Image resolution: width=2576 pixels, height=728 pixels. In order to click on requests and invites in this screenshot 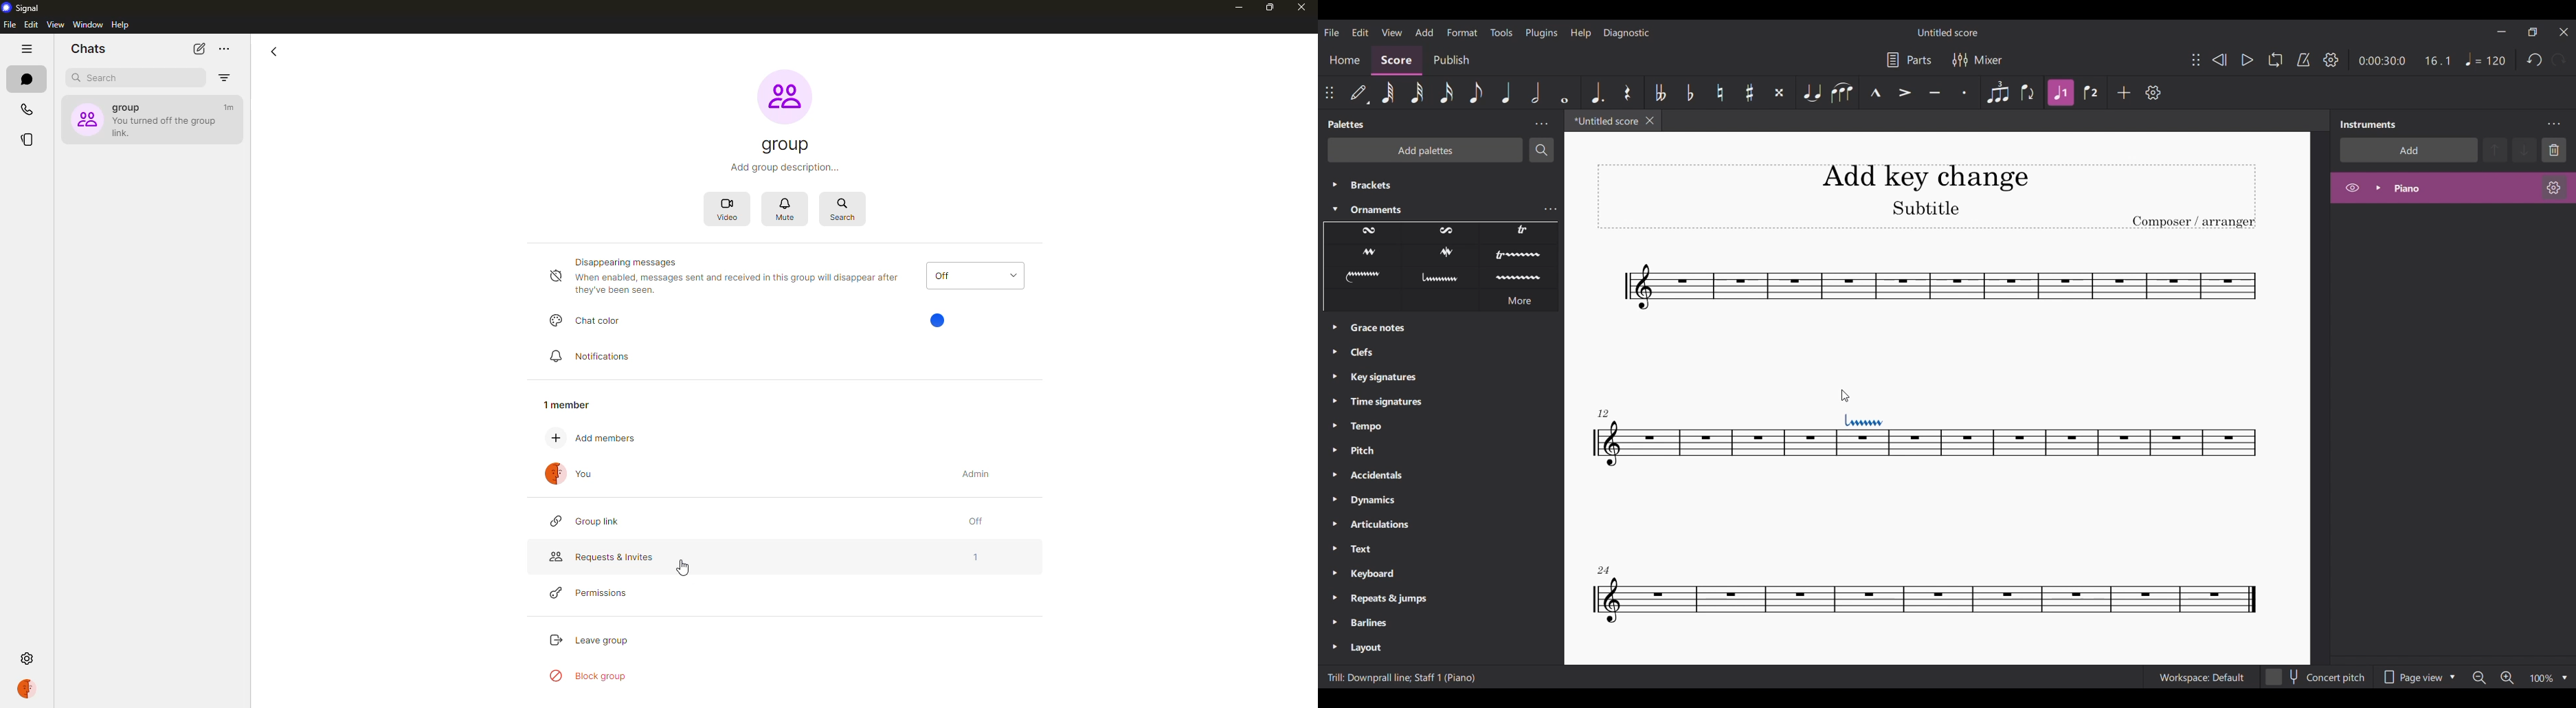, I will do `click(603, 558)`.